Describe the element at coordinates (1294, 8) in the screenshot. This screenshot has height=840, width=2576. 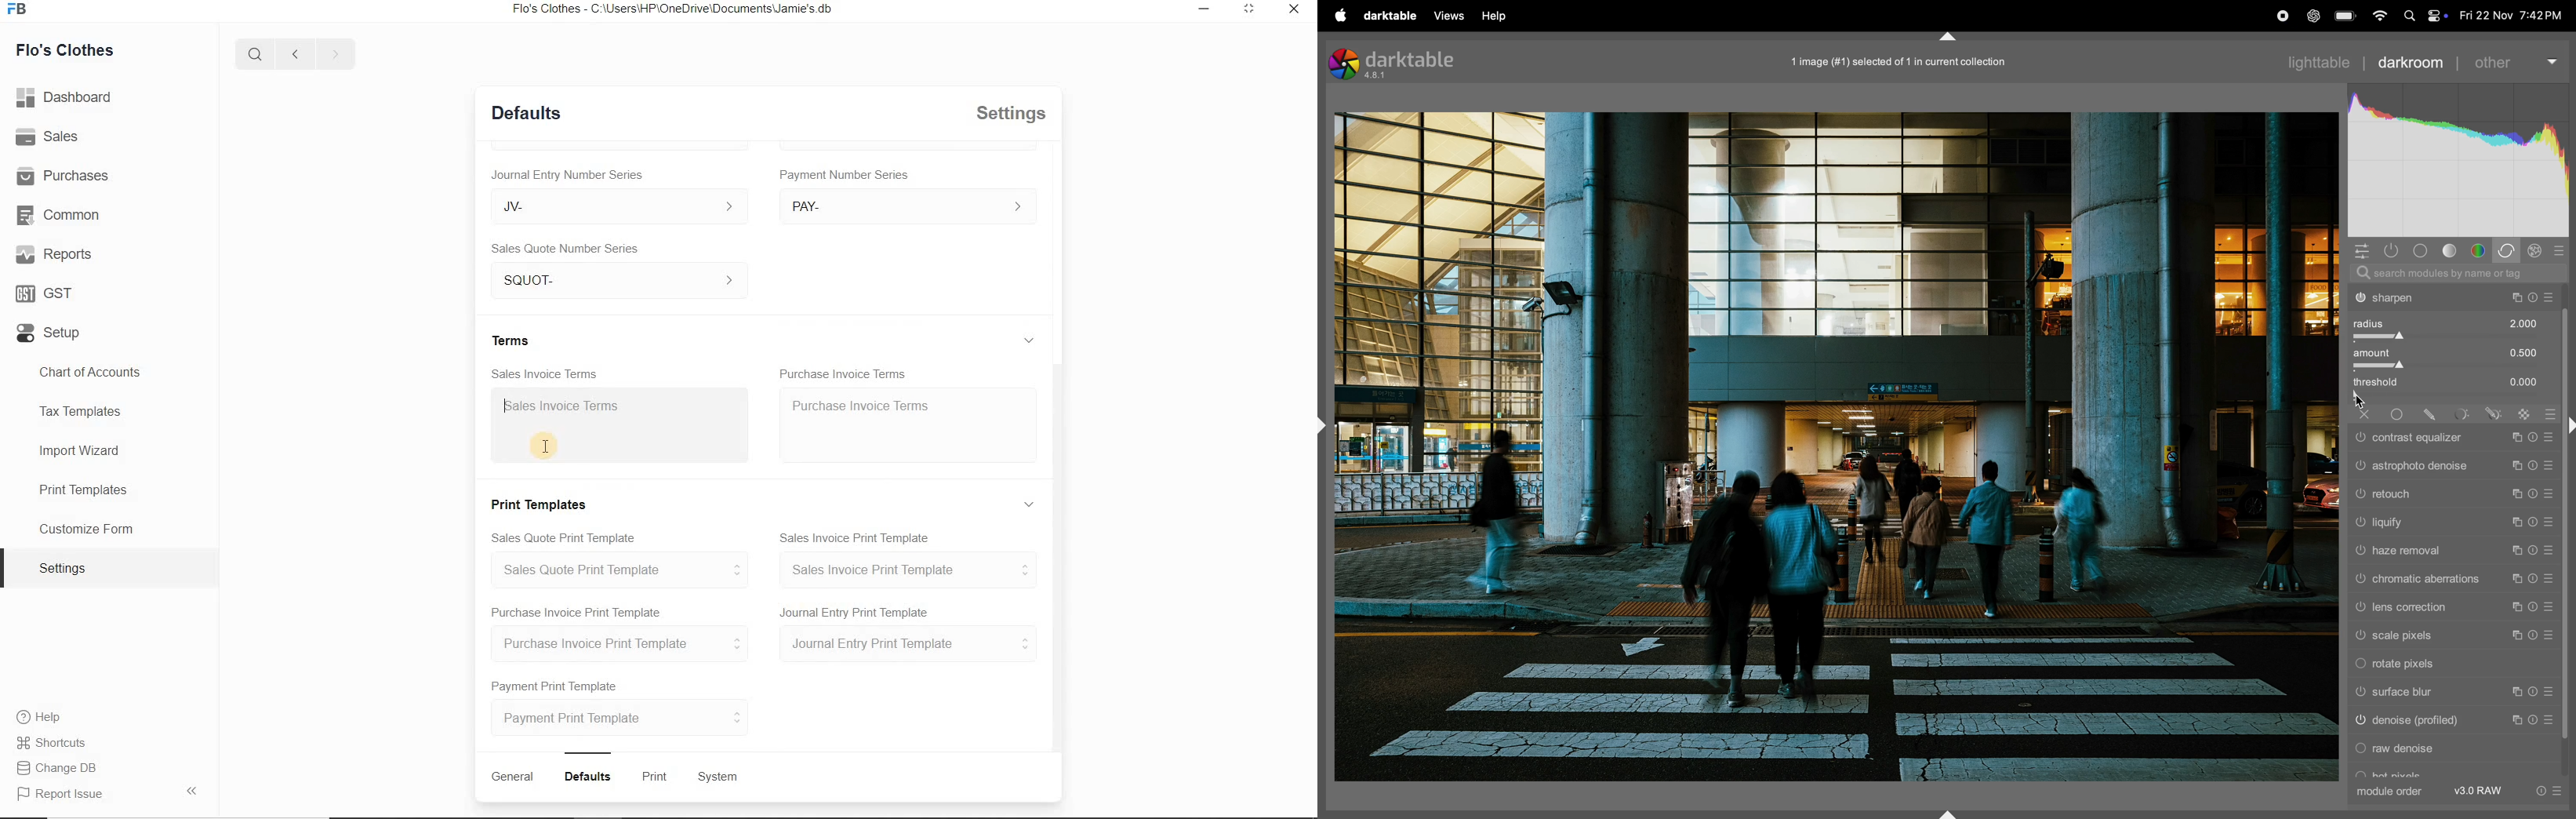
I see `Close` at that location.